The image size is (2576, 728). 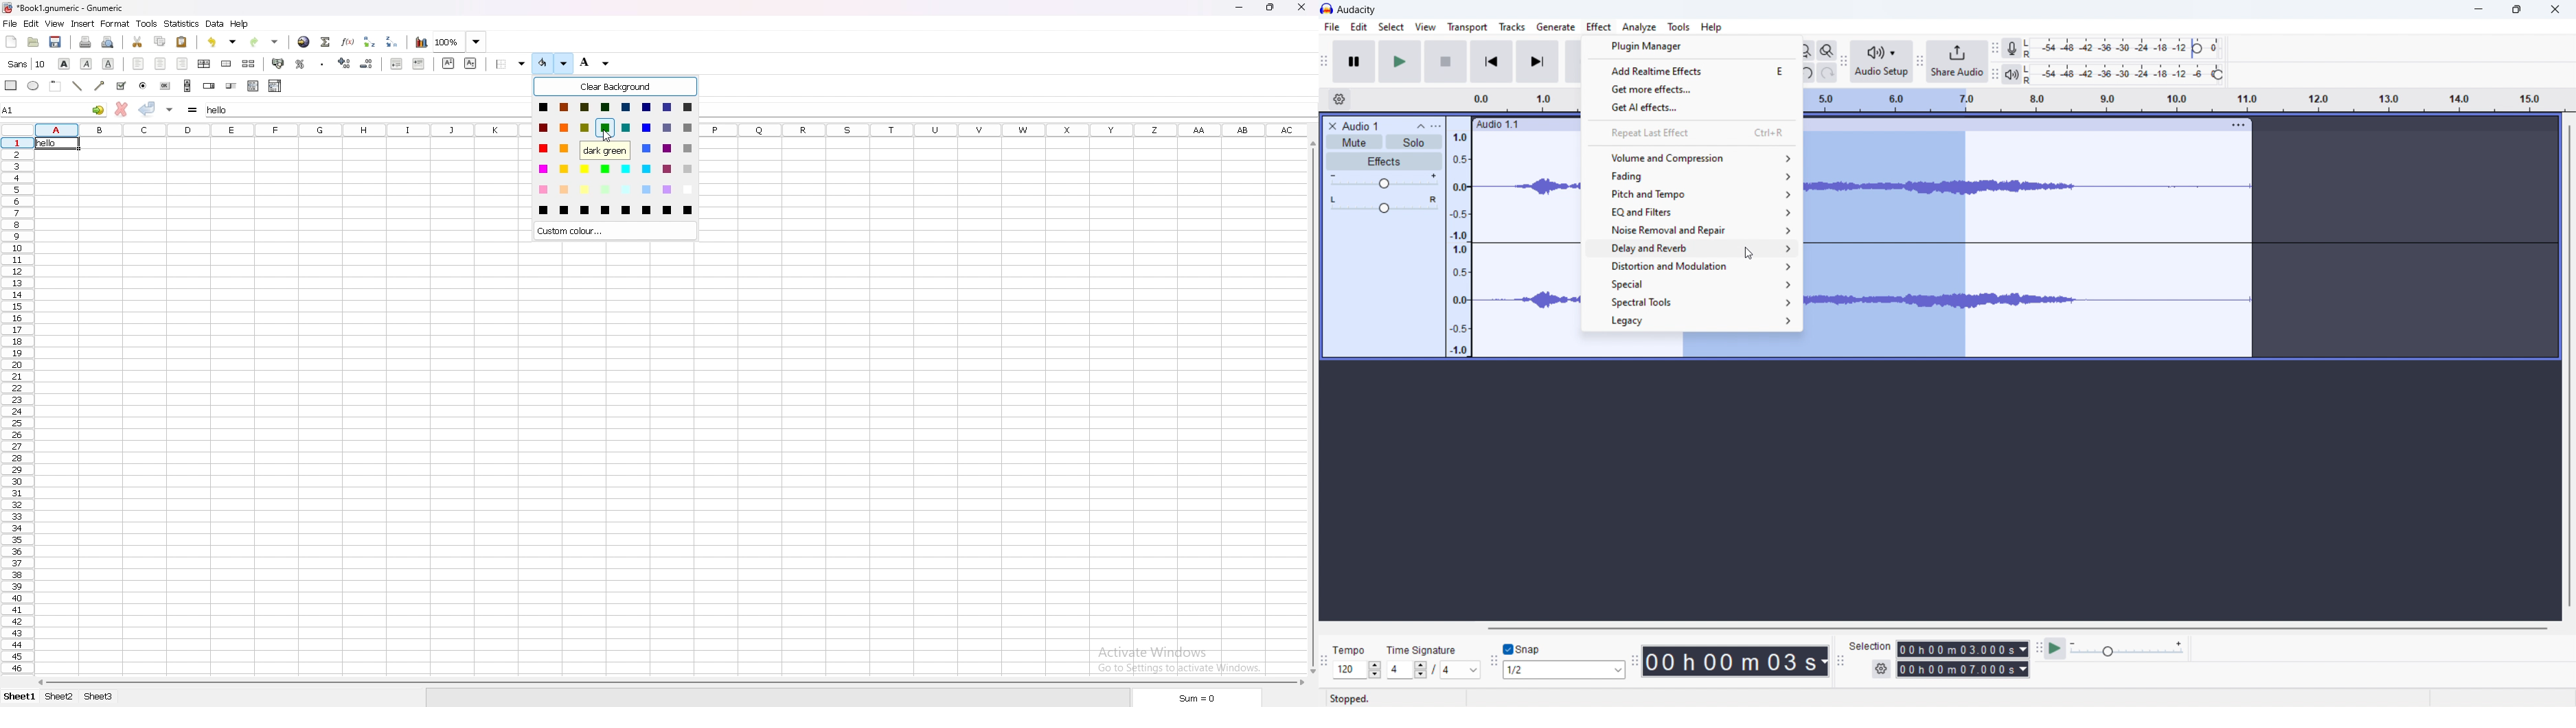 I want to click on repeat last effect  ctrl+R, so click(x=1691, y=136).